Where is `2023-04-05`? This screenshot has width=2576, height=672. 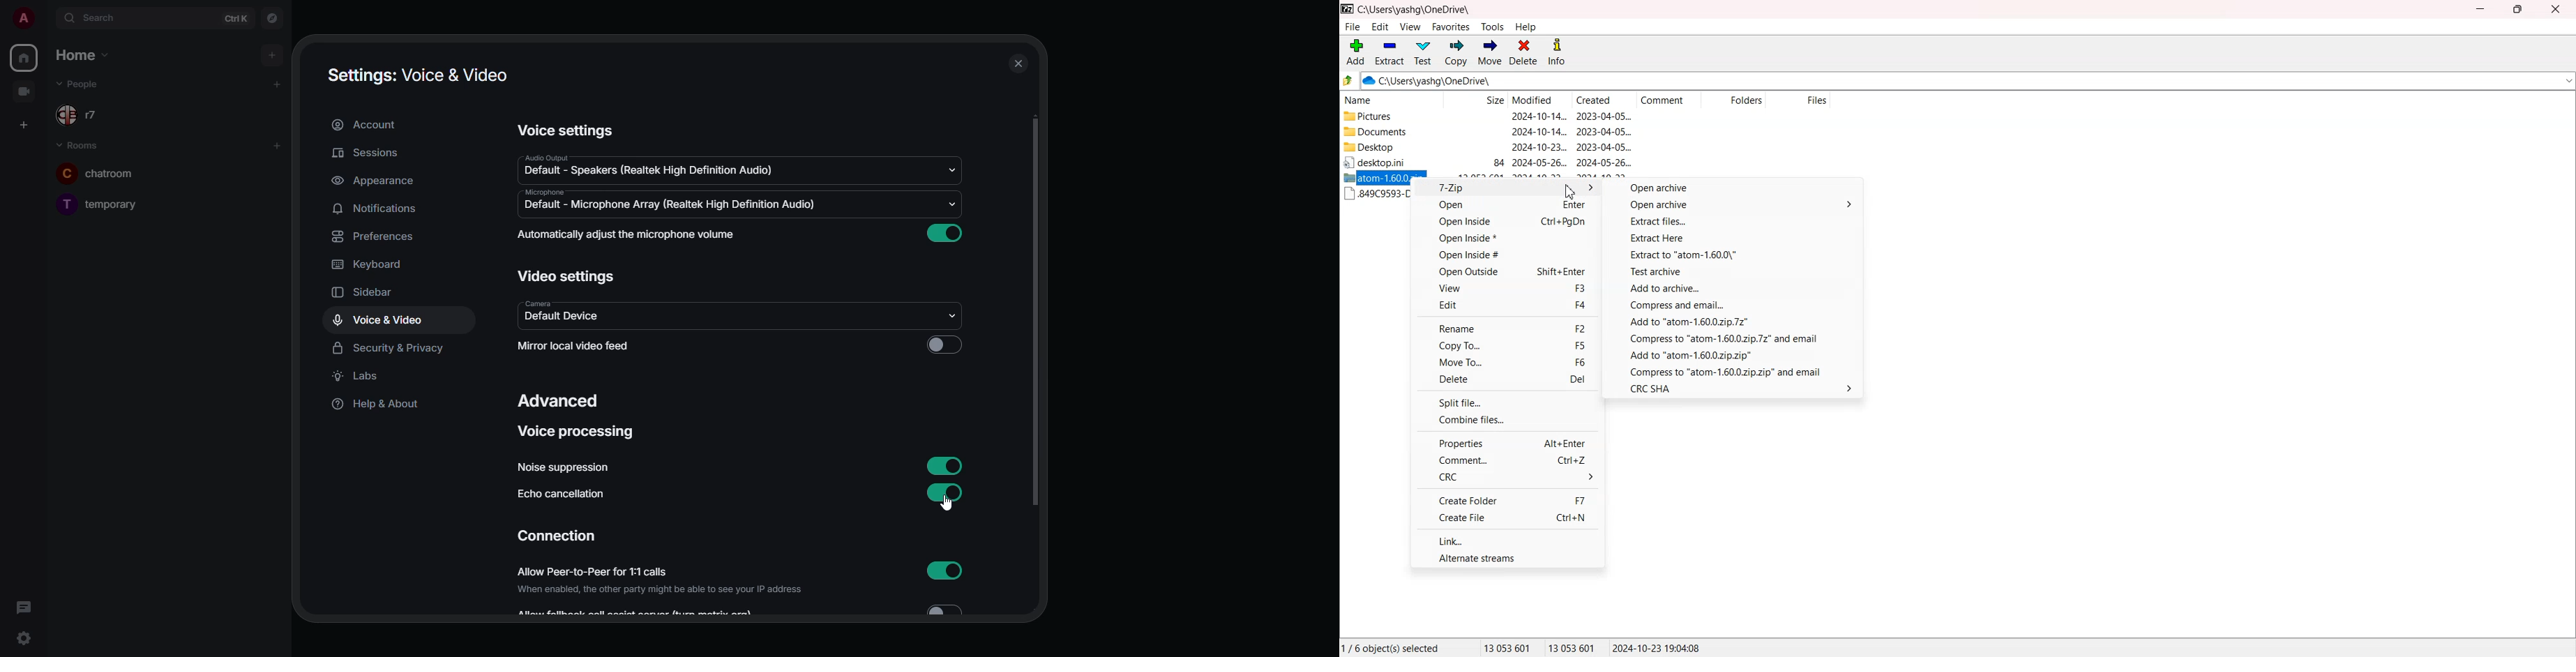 2023-04-05 is located at coordinates (1604, 147).